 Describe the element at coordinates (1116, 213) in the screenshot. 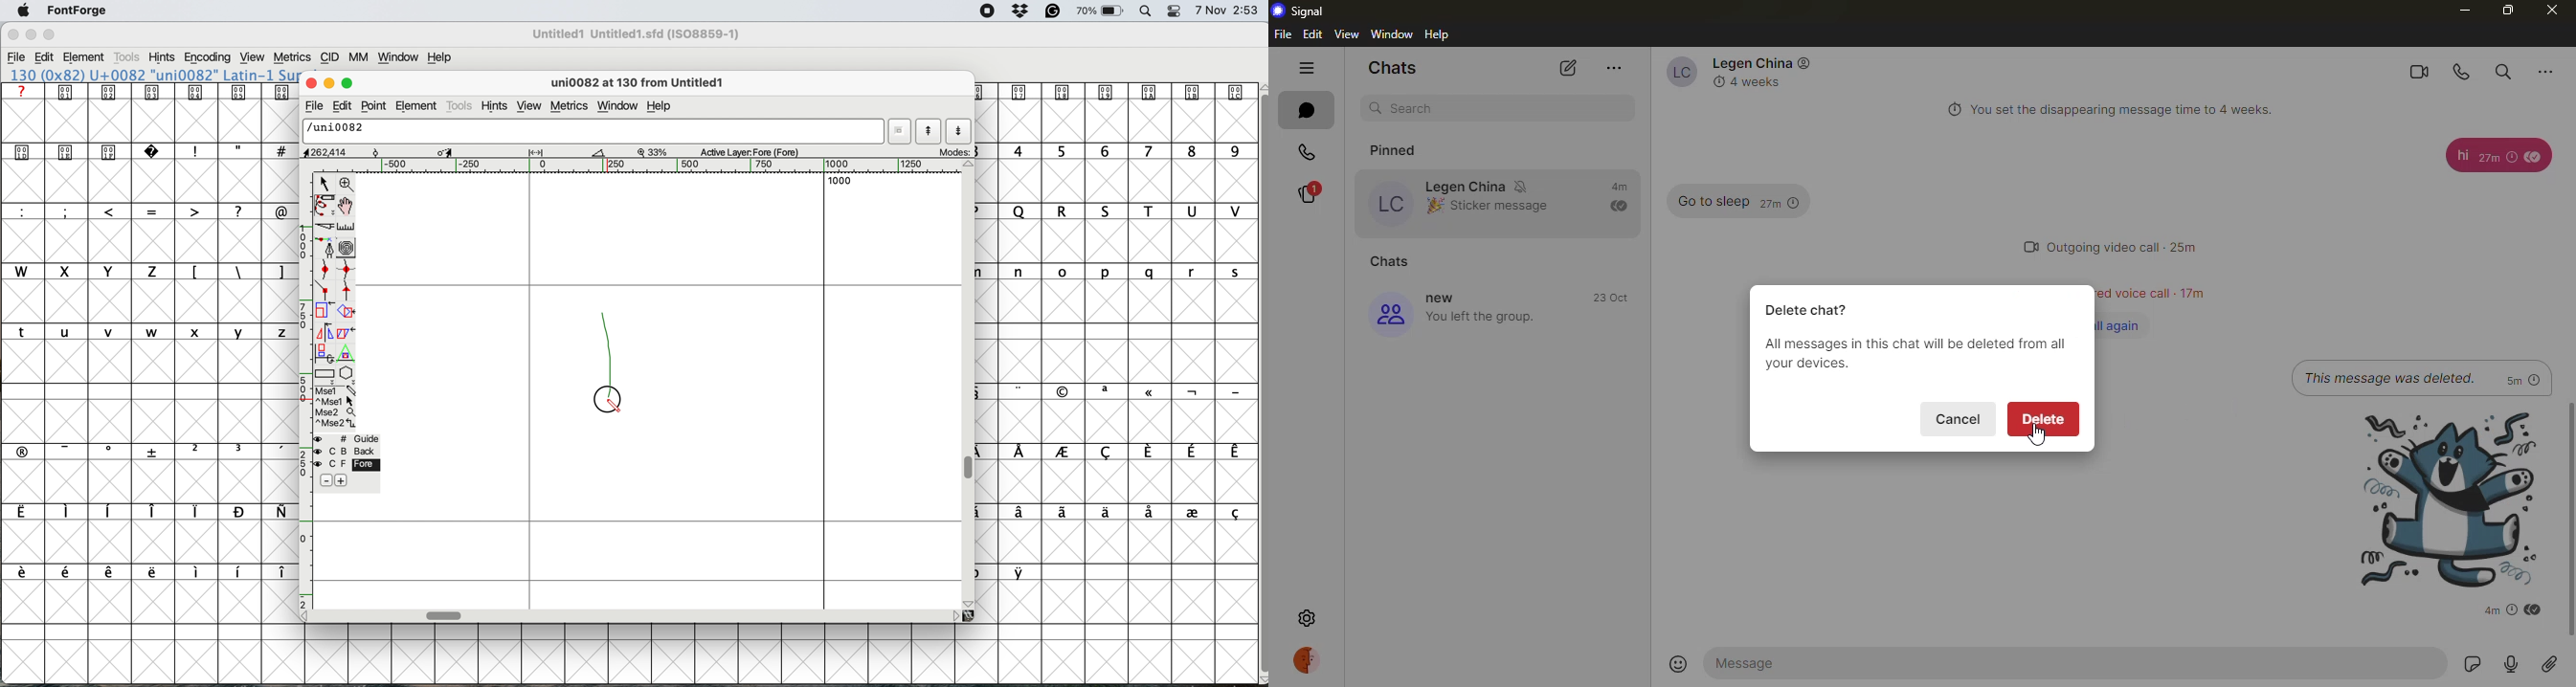

I see `uppercase letters` at that location.